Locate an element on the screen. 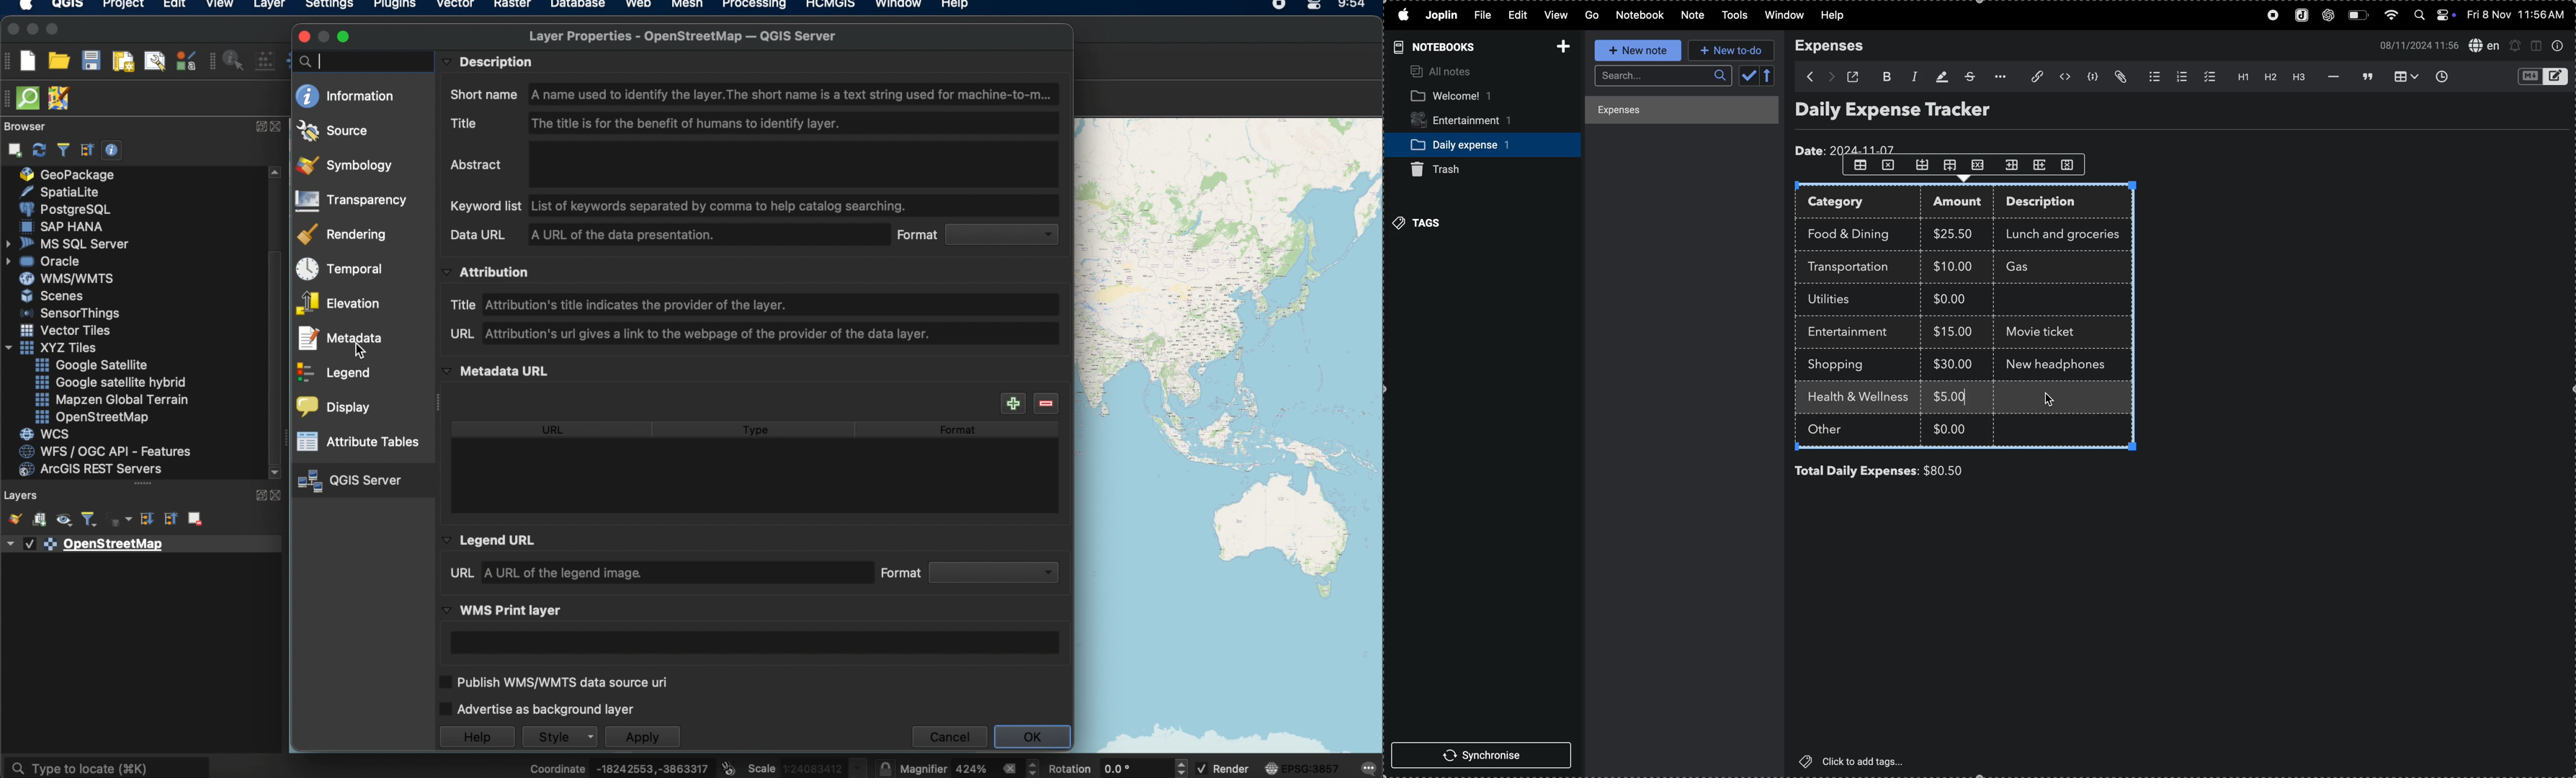 This screenshot has width=2576, height=784. battery is located at coordinates (2358, 15).